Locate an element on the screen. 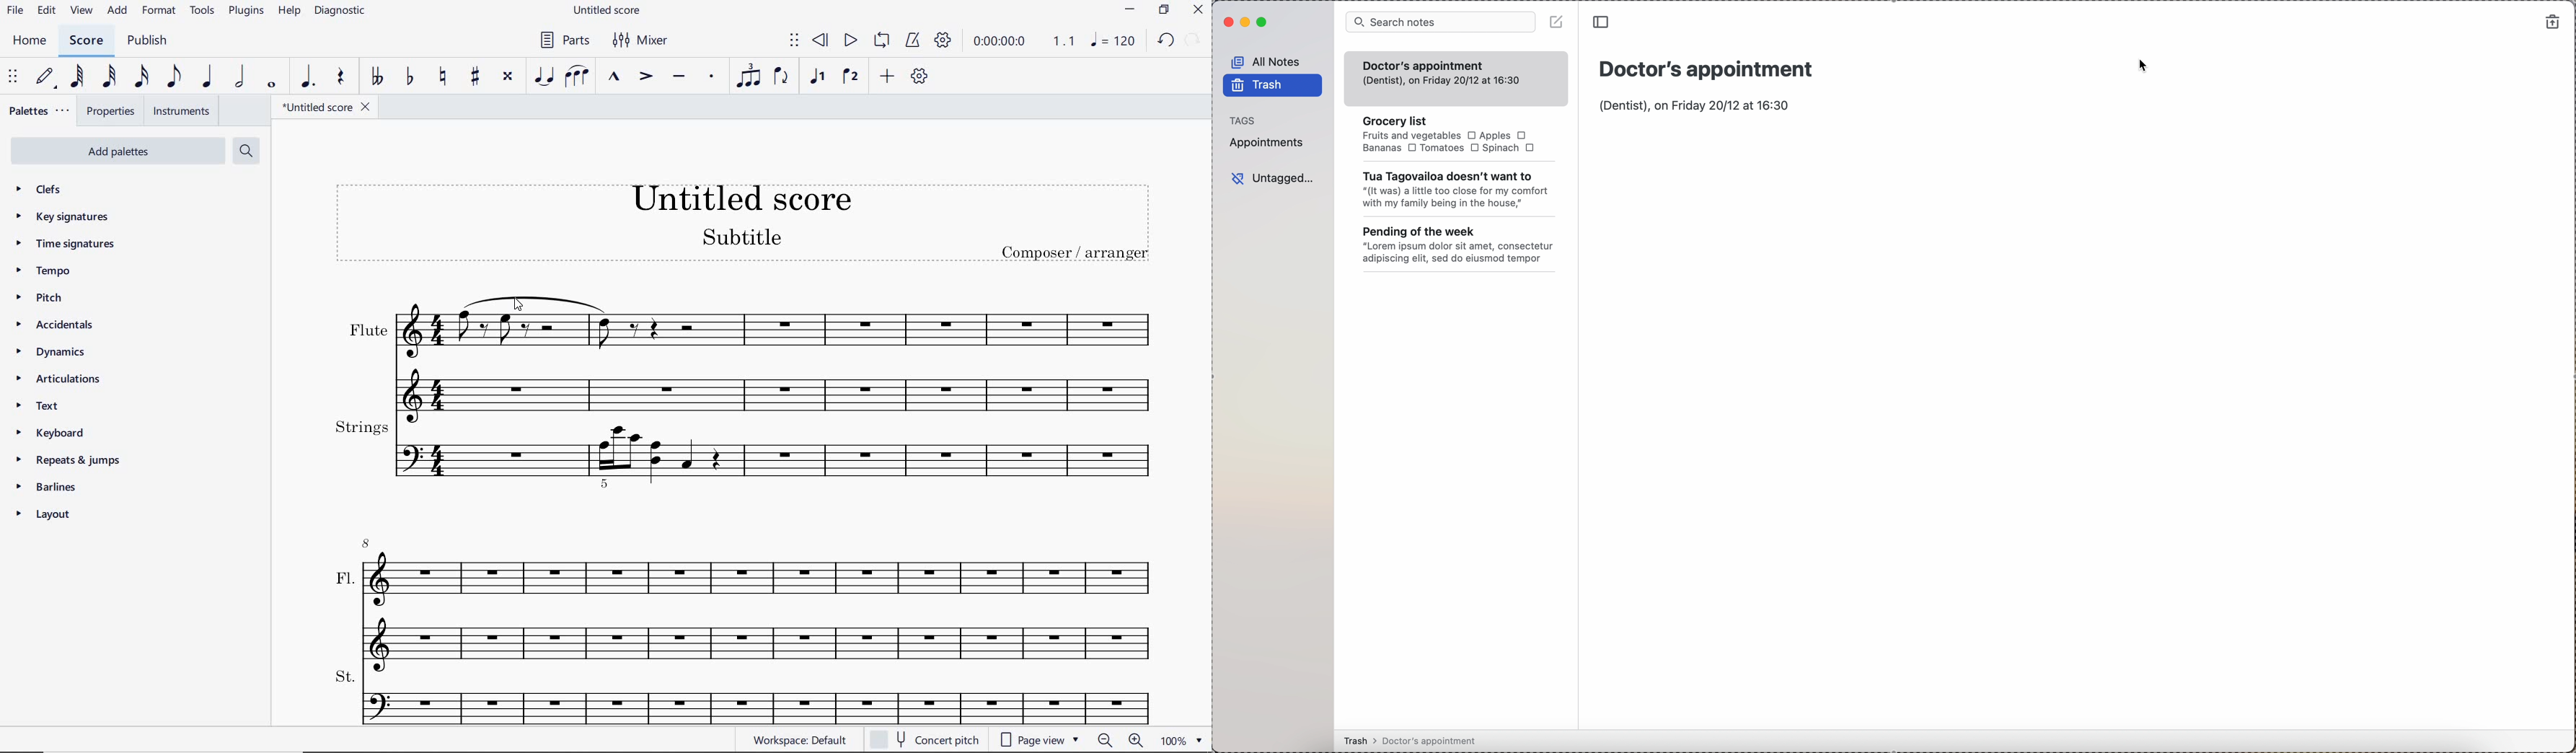 The width and height of the screenshot is (2576, 756). SELECT TO MOVE is located at coordinates (12, 75).